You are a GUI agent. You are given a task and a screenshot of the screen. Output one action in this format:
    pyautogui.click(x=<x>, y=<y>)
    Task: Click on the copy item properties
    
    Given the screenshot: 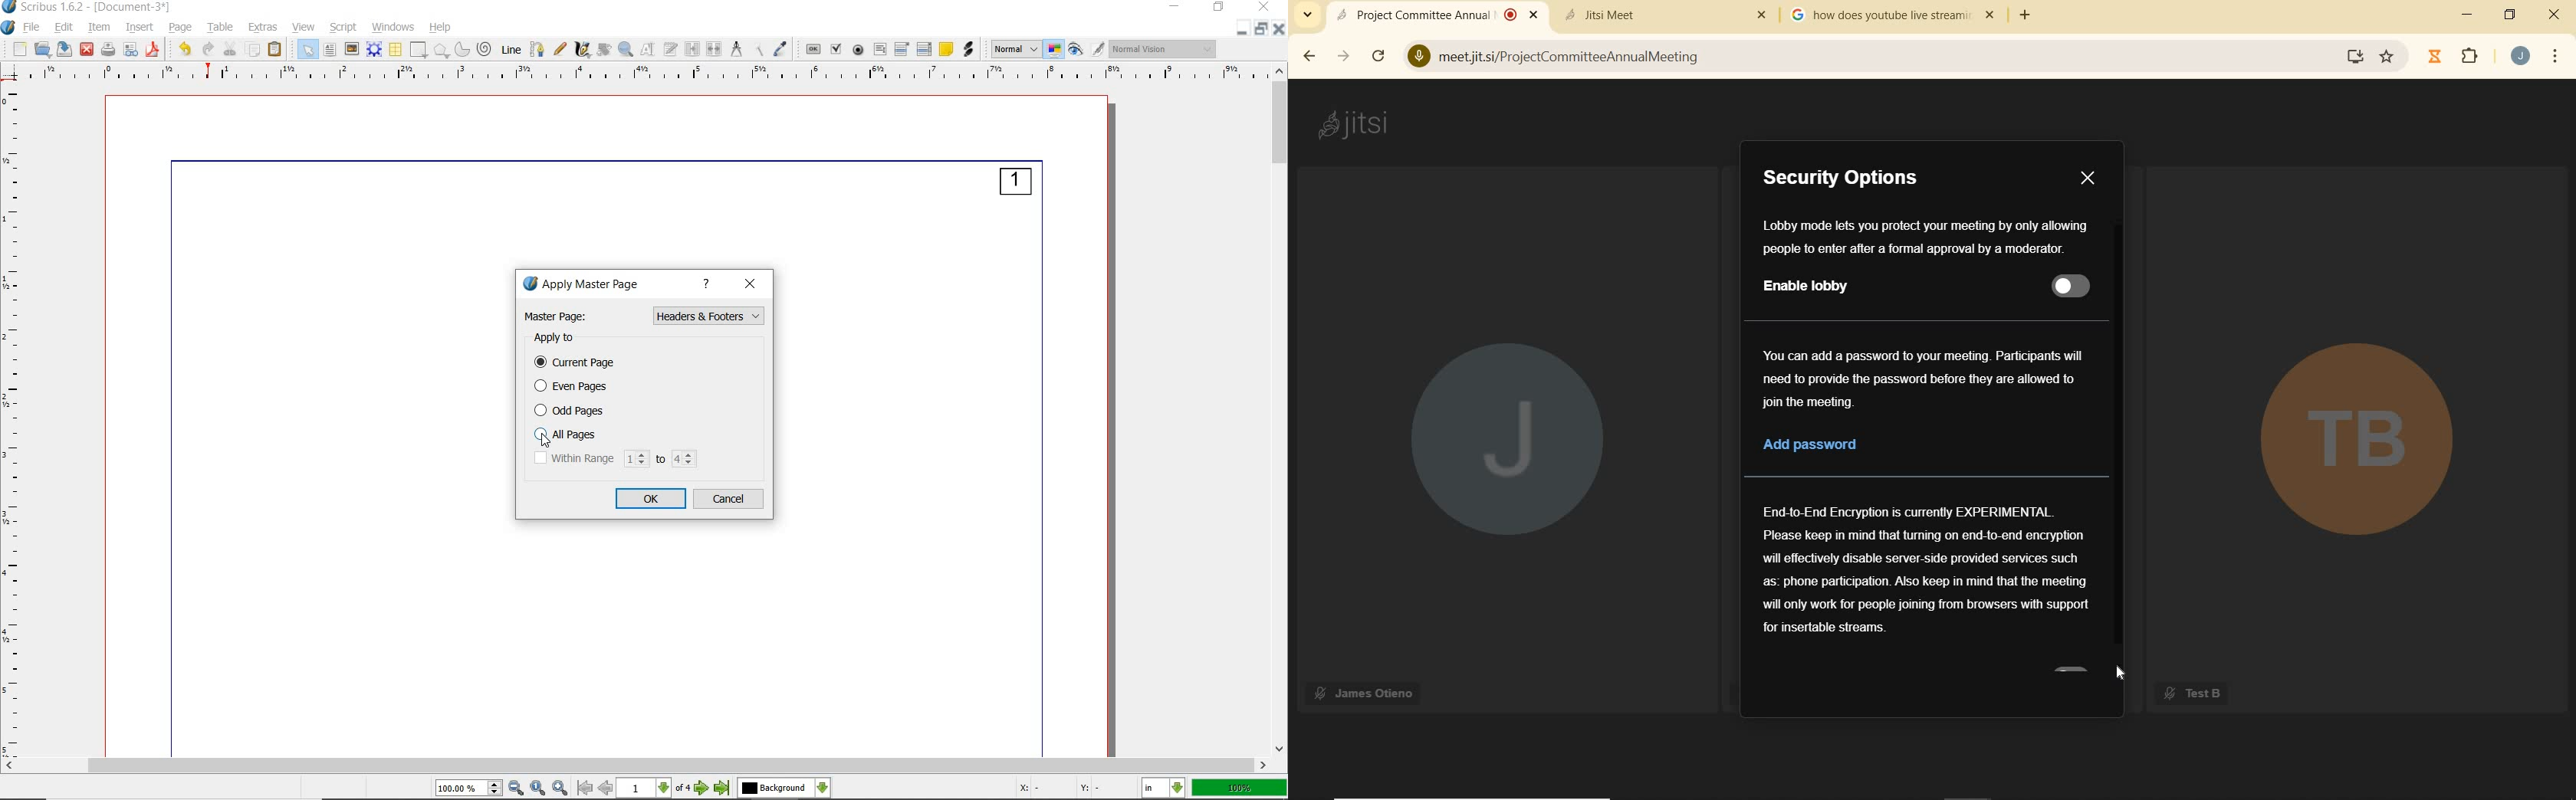 What is the action you would take?
    pyautogui.click(x=757, y=50)
    